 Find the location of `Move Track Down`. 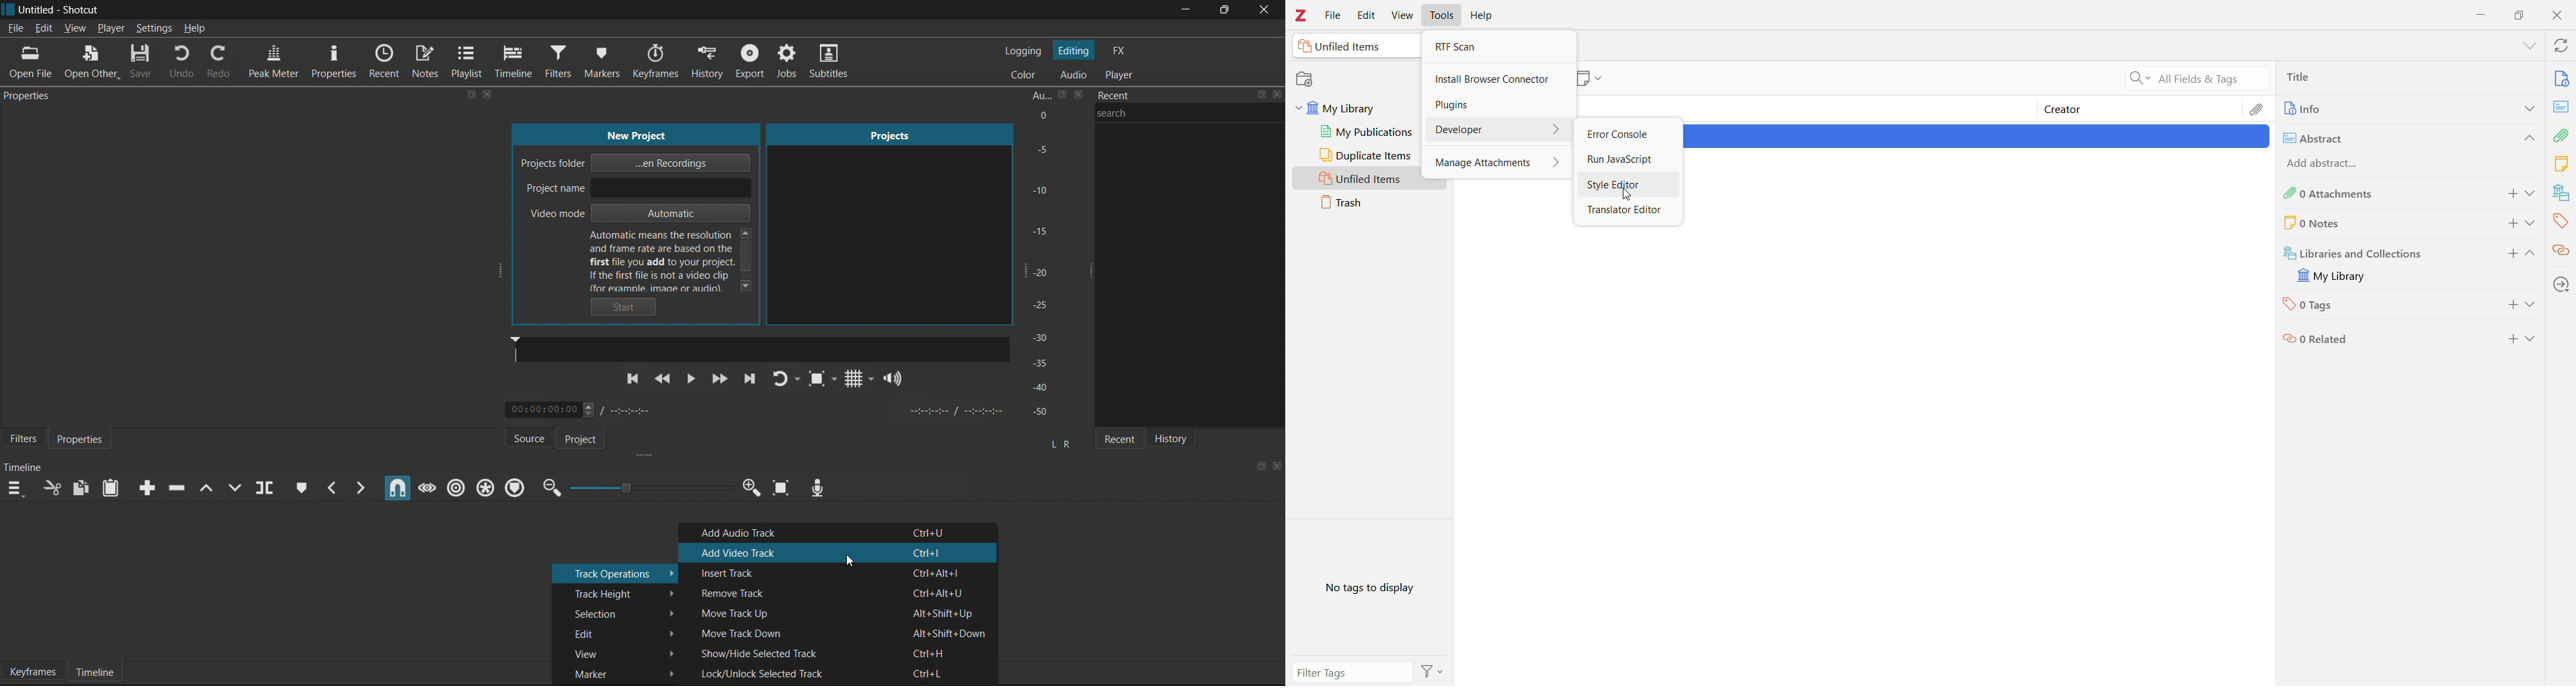

Move Track Down is located at coordinates (842, 631).